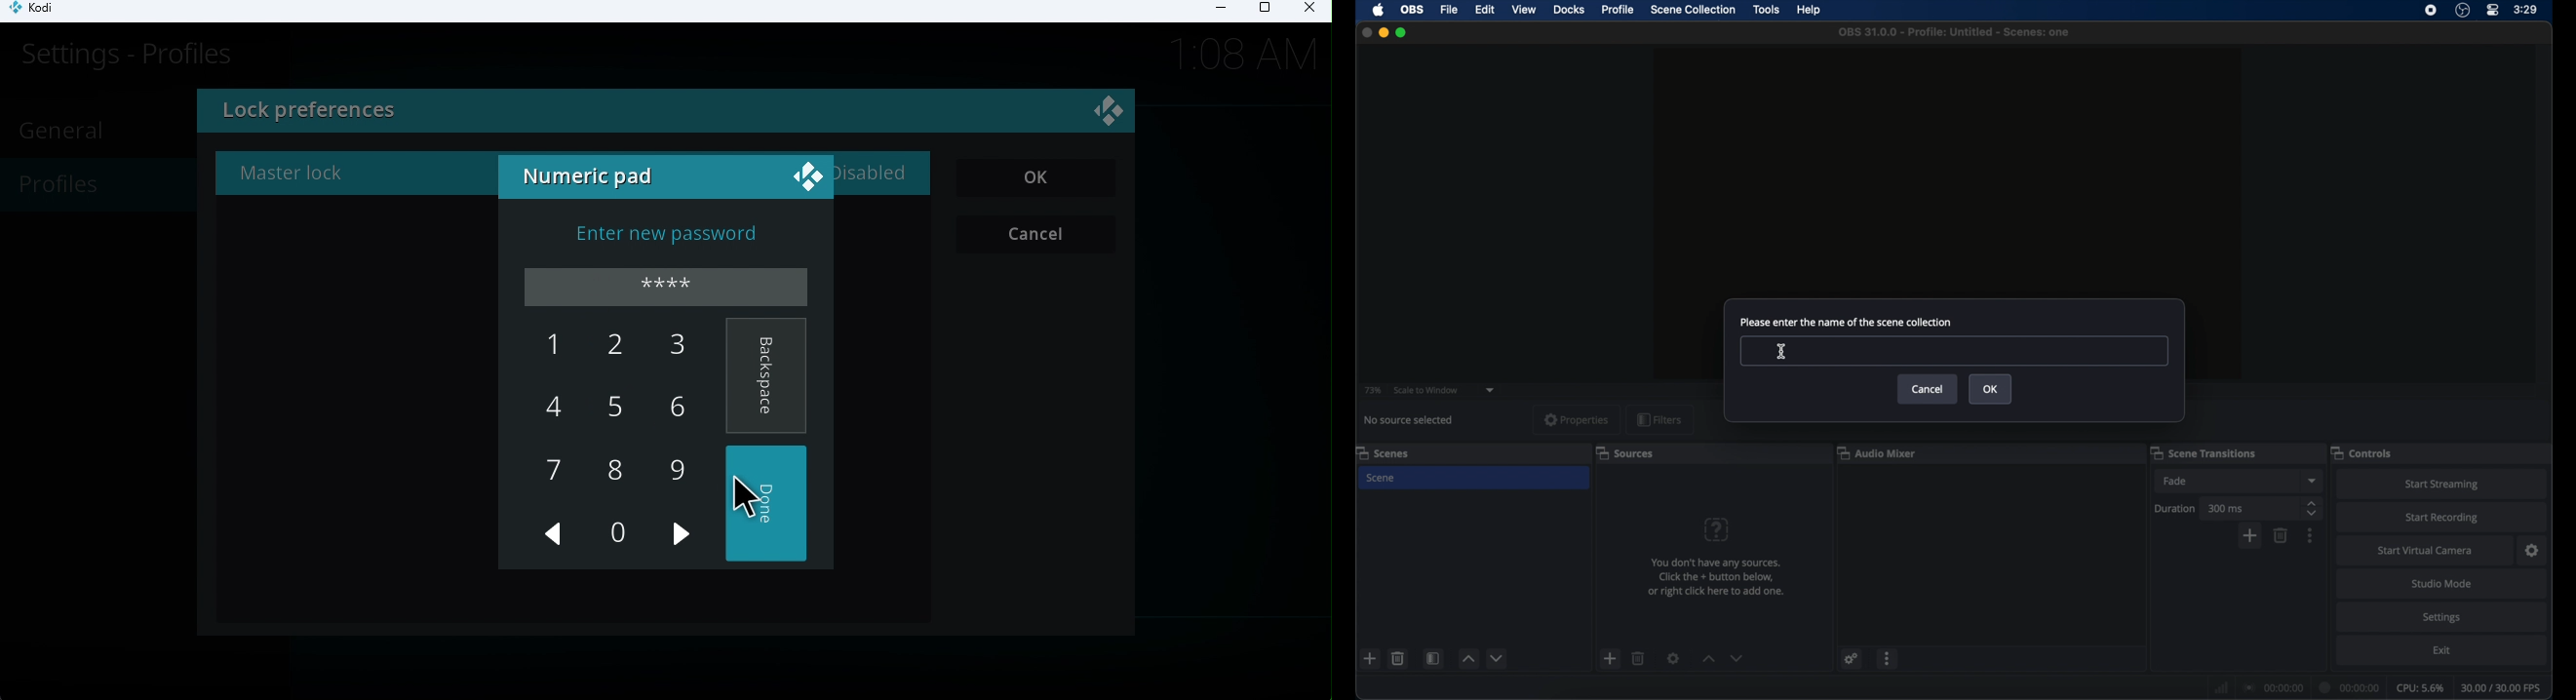 The image size is (2576, 700). Describe the element at coordinates (1694, 10) in the screenshot. I see `scene collection` at that location.